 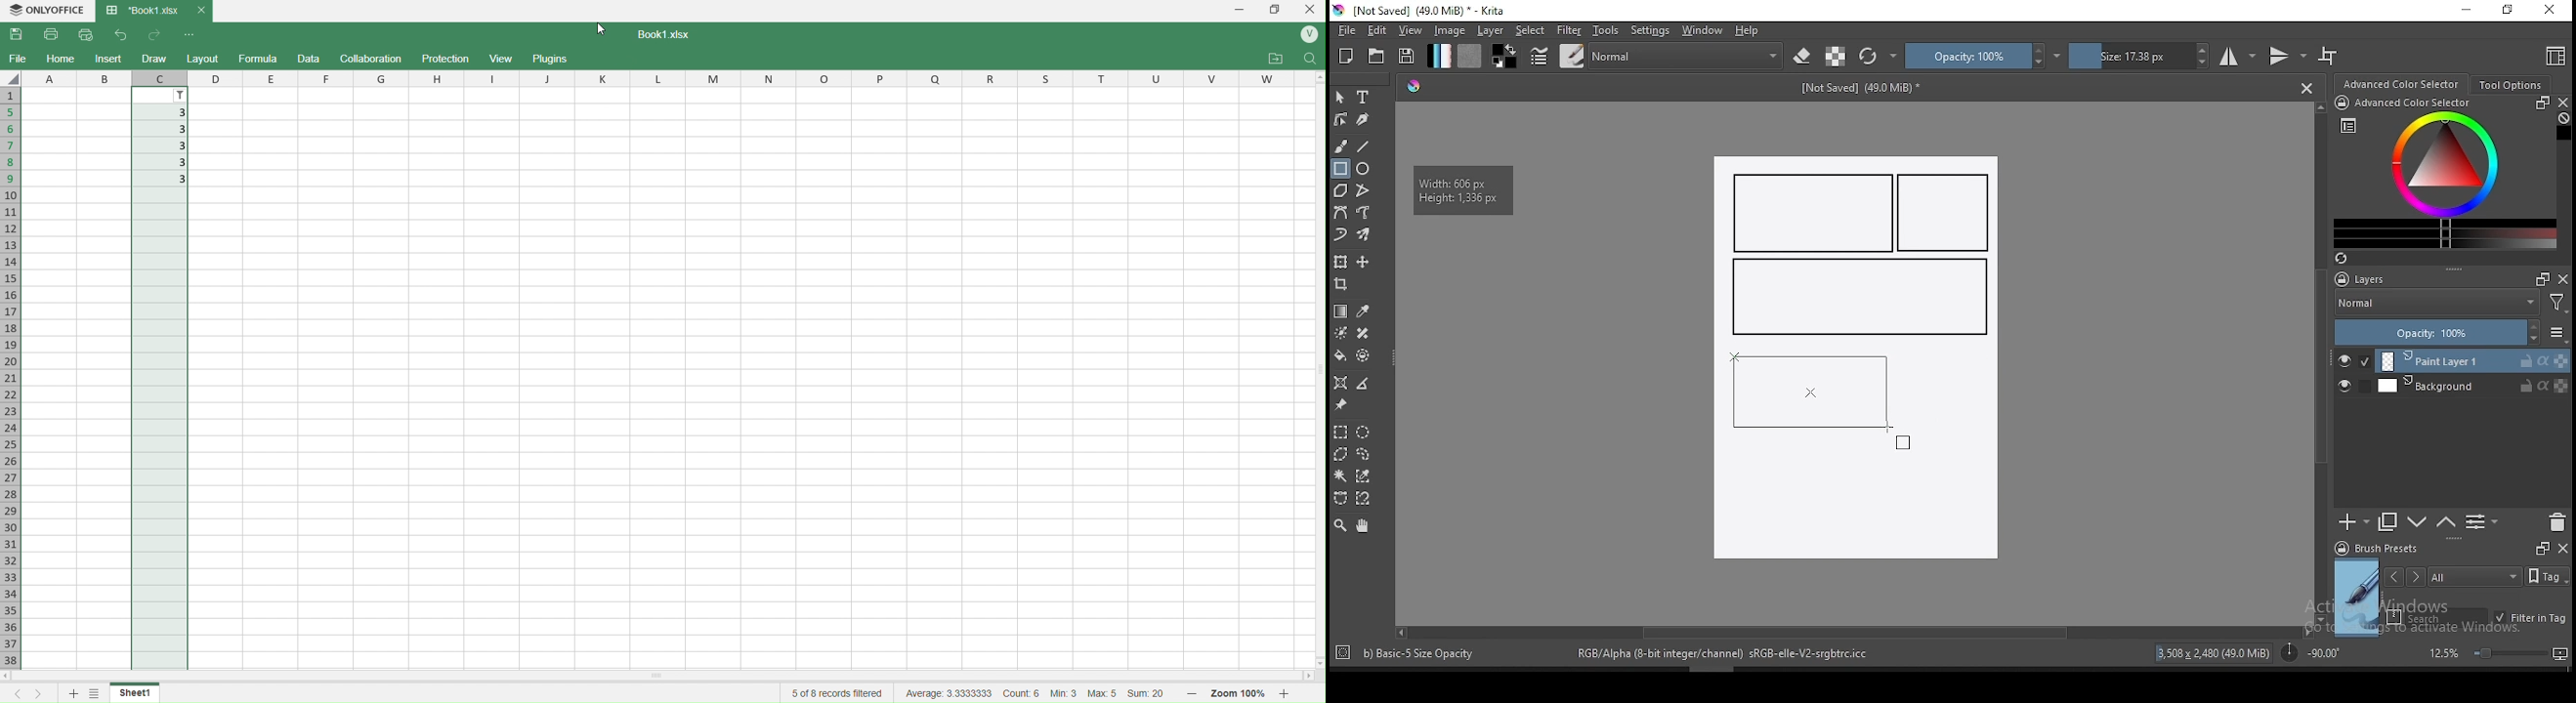 I want to click on 3, so click(x=158, y=179).